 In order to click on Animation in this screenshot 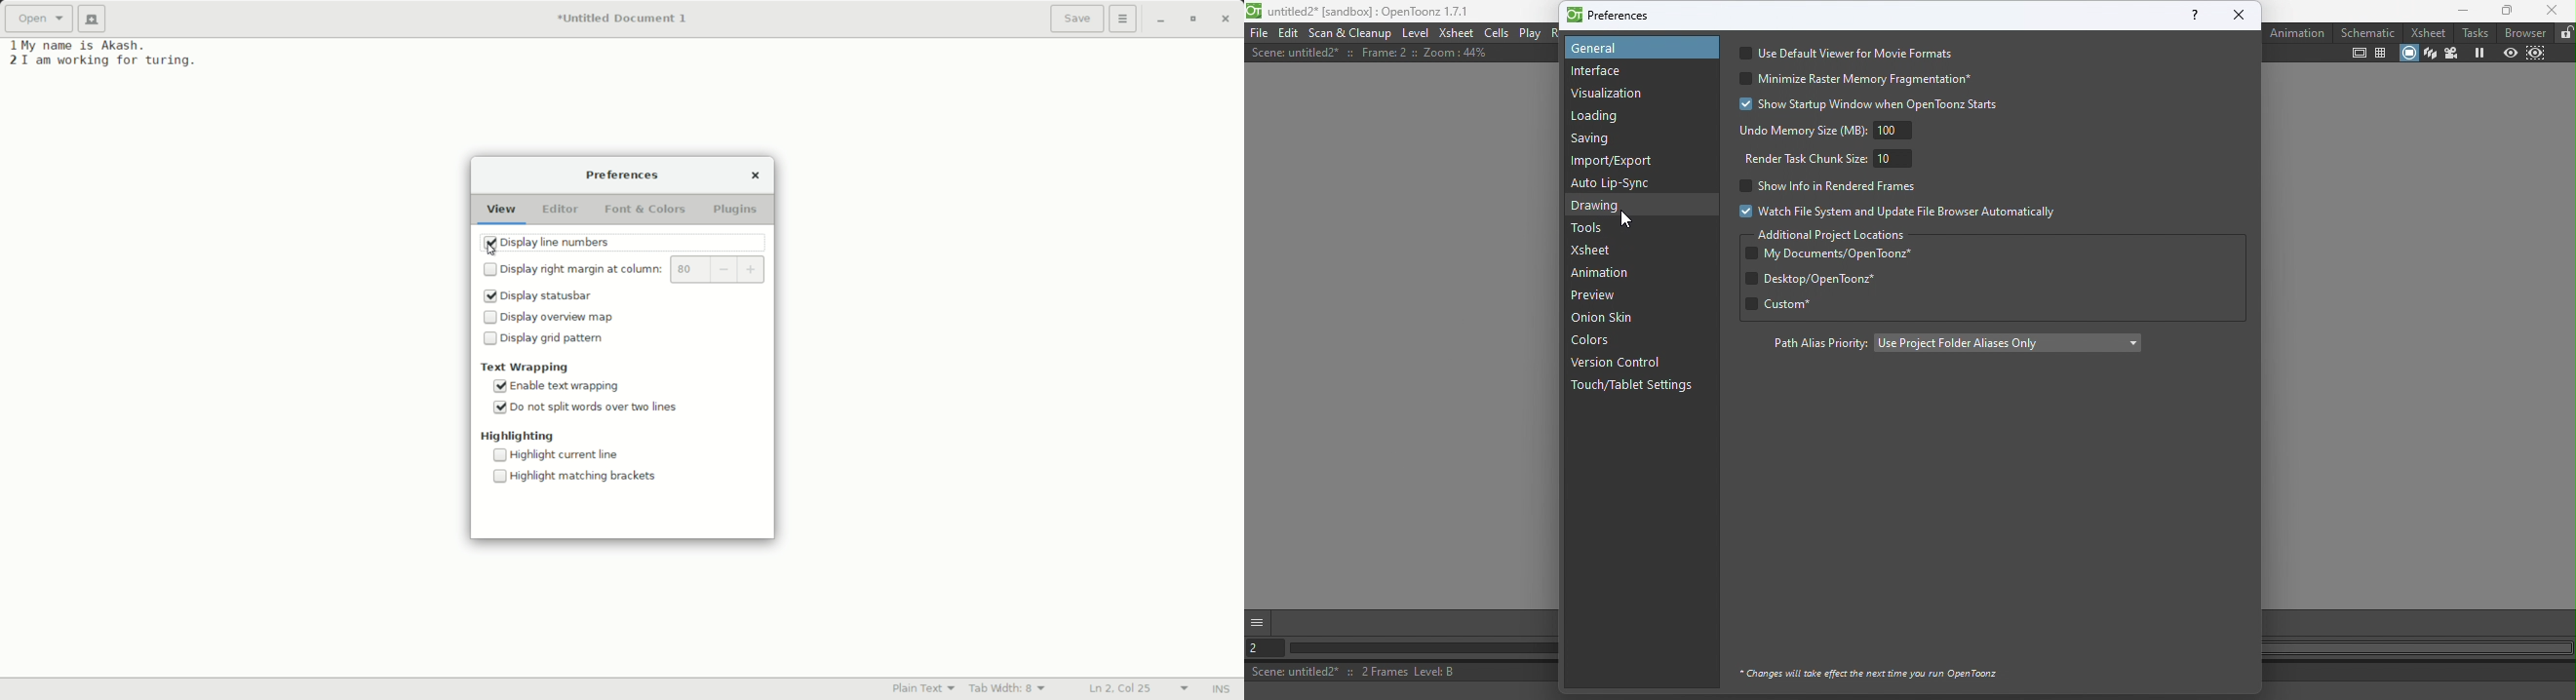, I will do `click(1604, 273)`.